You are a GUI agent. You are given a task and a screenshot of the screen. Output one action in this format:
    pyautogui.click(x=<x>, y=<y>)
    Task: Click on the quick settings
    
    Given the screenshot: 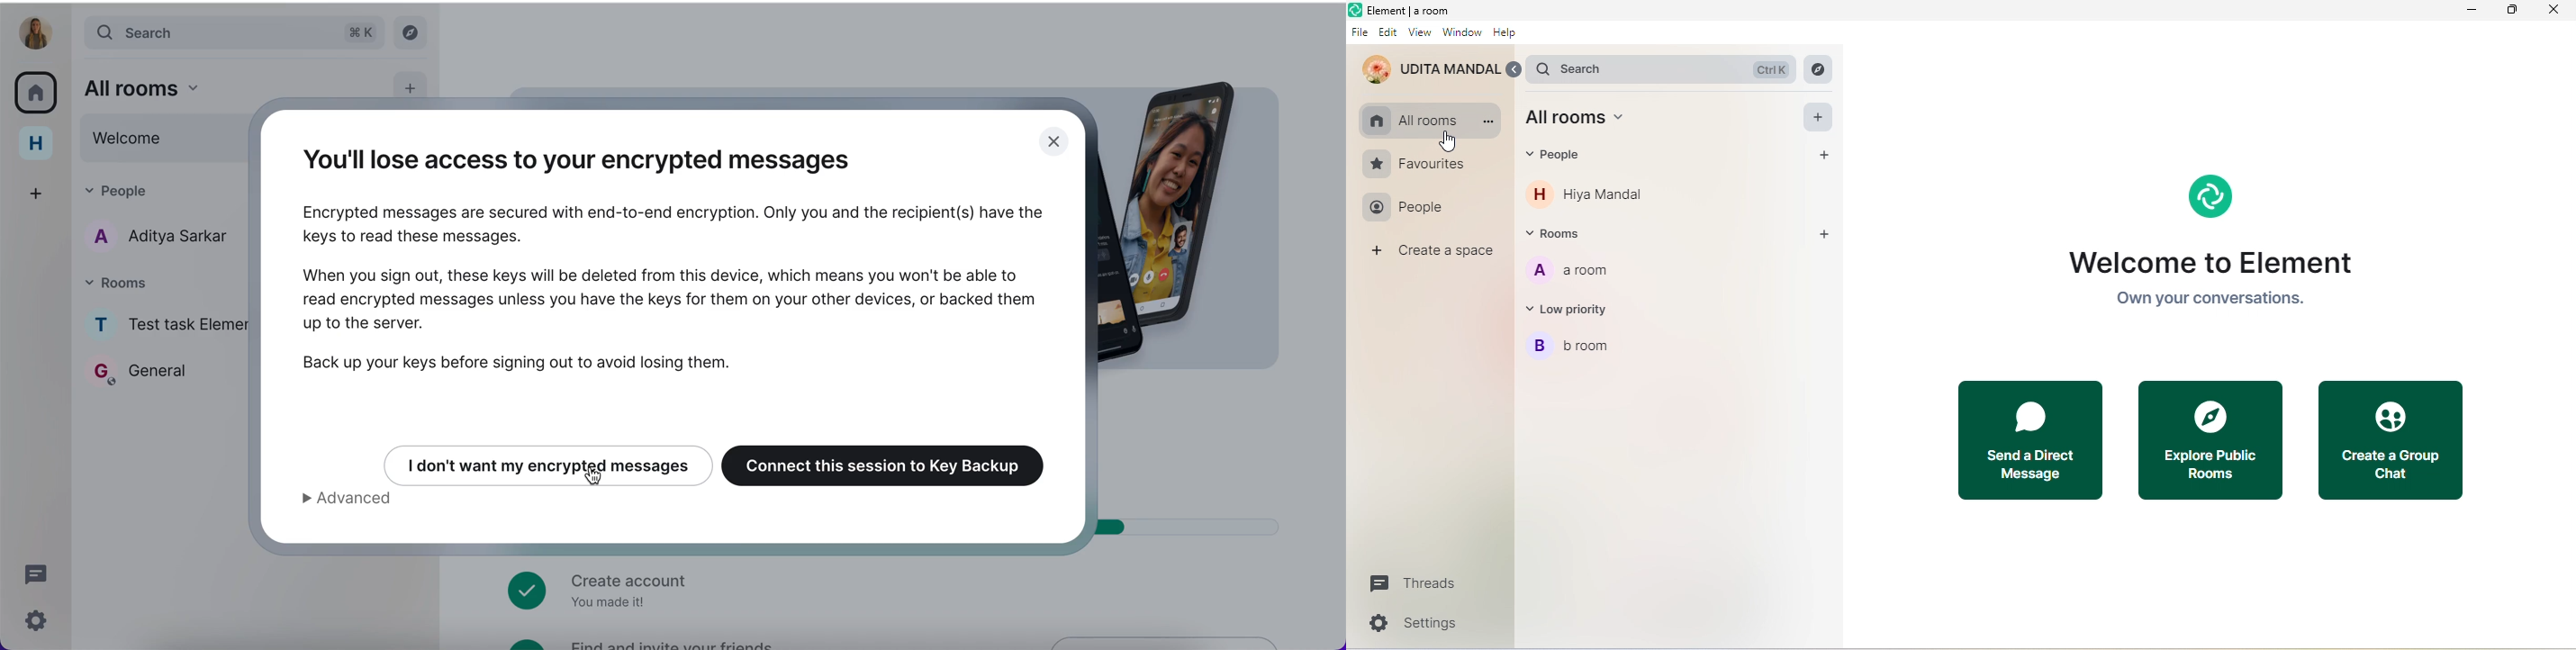 What is the action you would take?
    pyautogui.click(x=34, y=620)
    